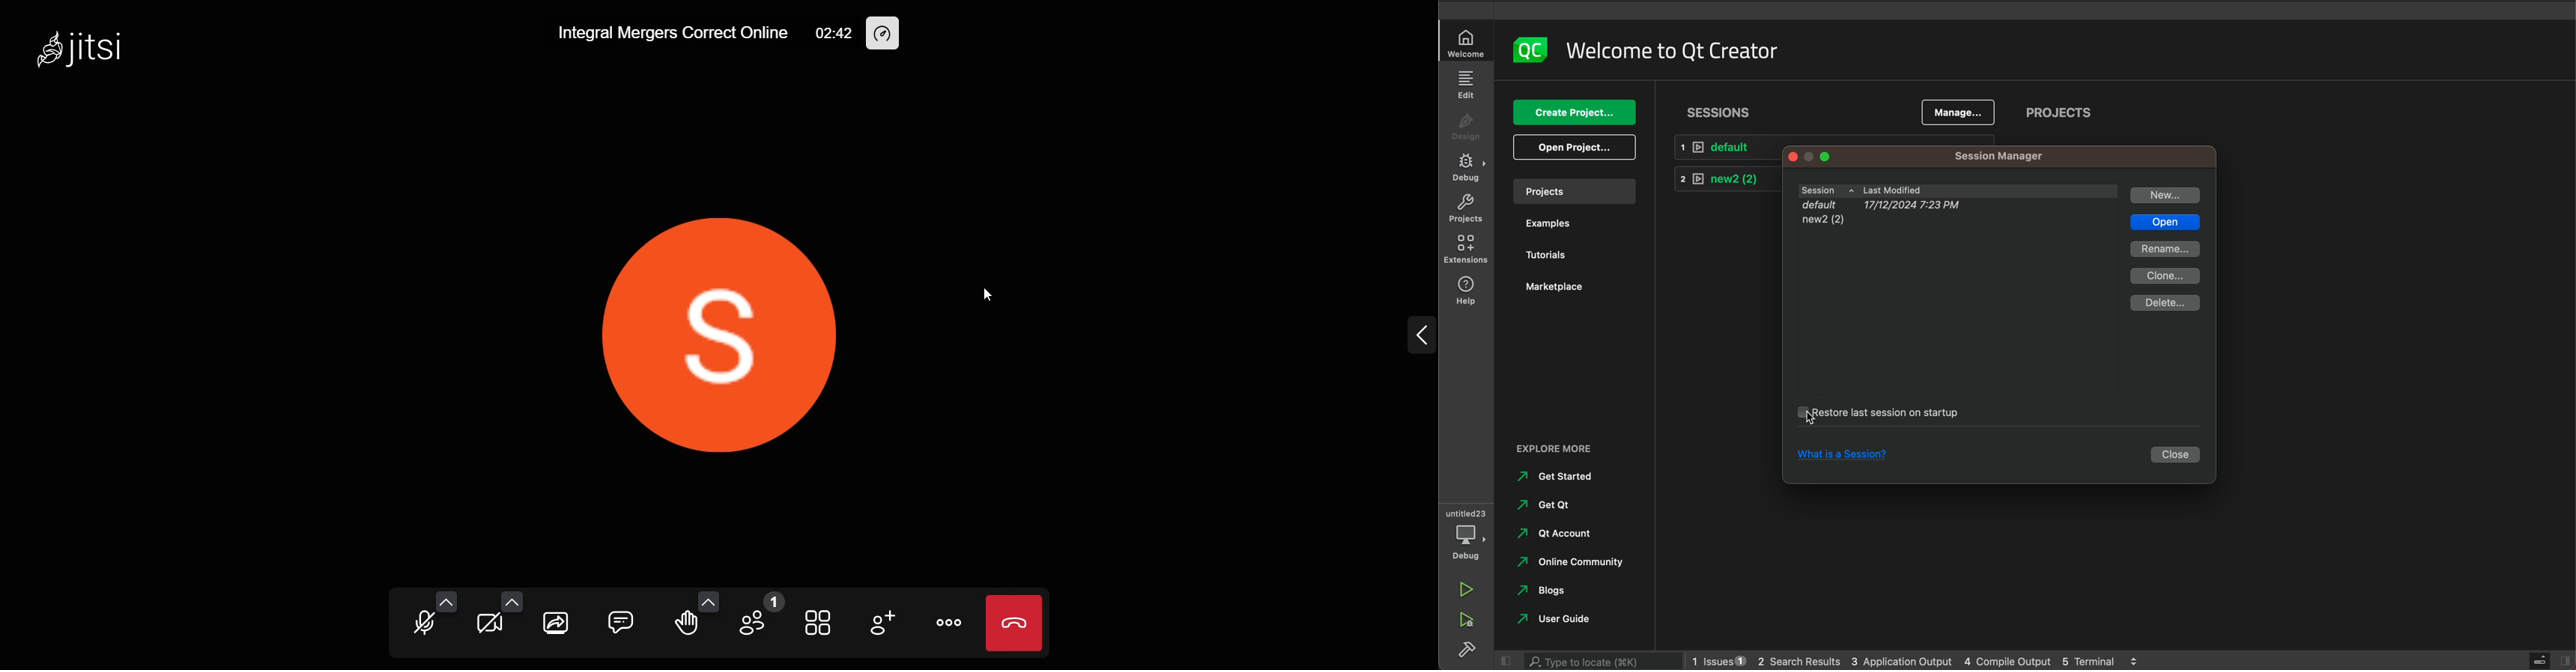  What do you see at coordinates (1674, 50) in the screenshot?
I see `welcome` at bounding box center [1674, 50].